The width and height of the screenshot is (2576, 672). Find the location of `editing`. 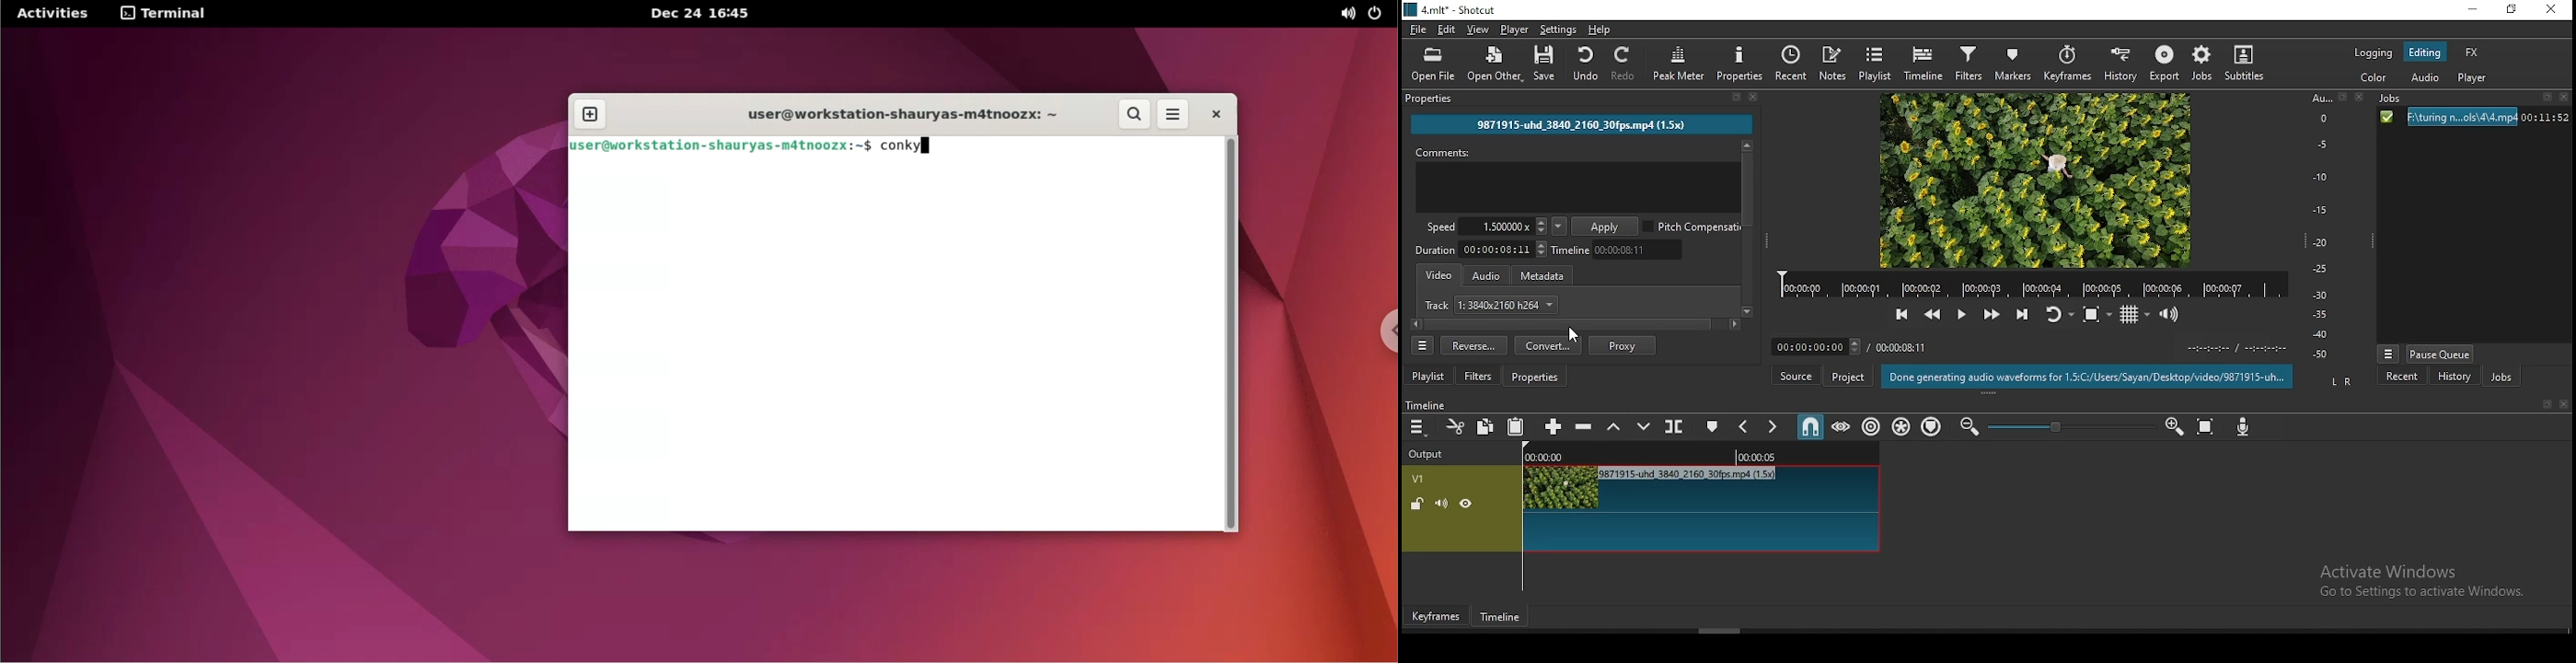

editing is located at coordinates (2425, 51).